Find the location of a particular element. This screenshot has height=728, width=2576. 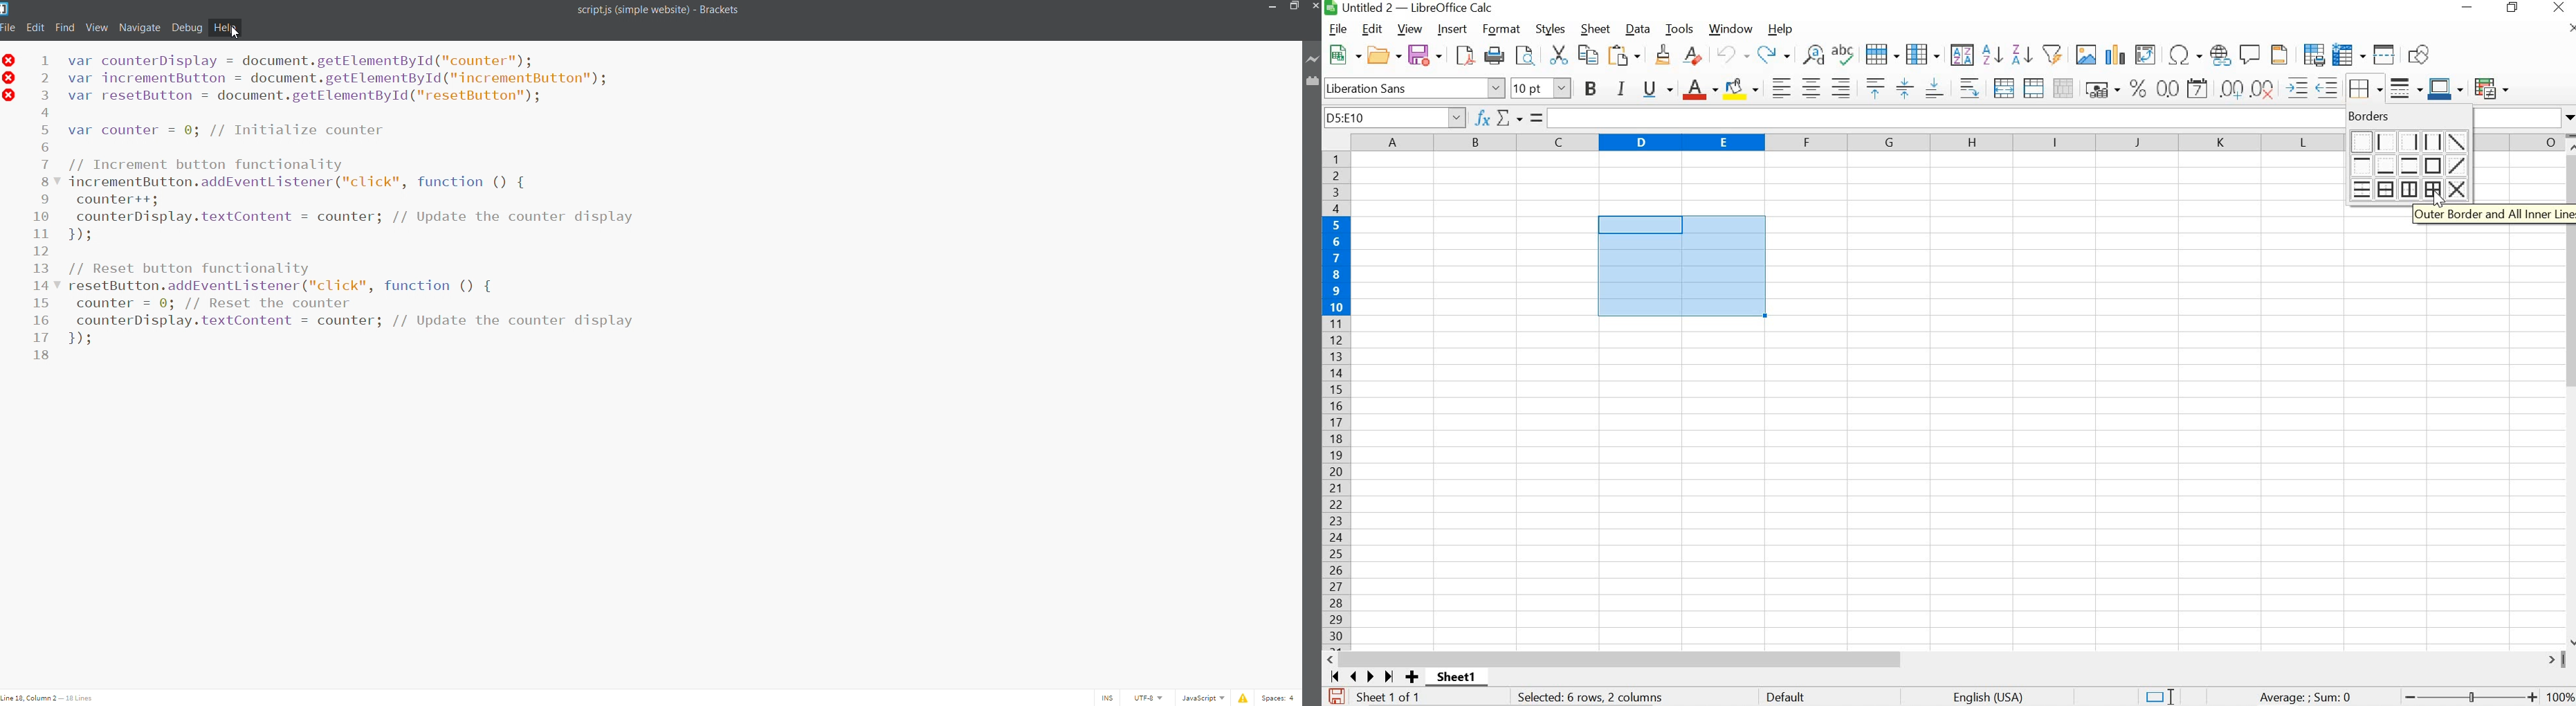

INSERT is located at coordinates (1452, 29).